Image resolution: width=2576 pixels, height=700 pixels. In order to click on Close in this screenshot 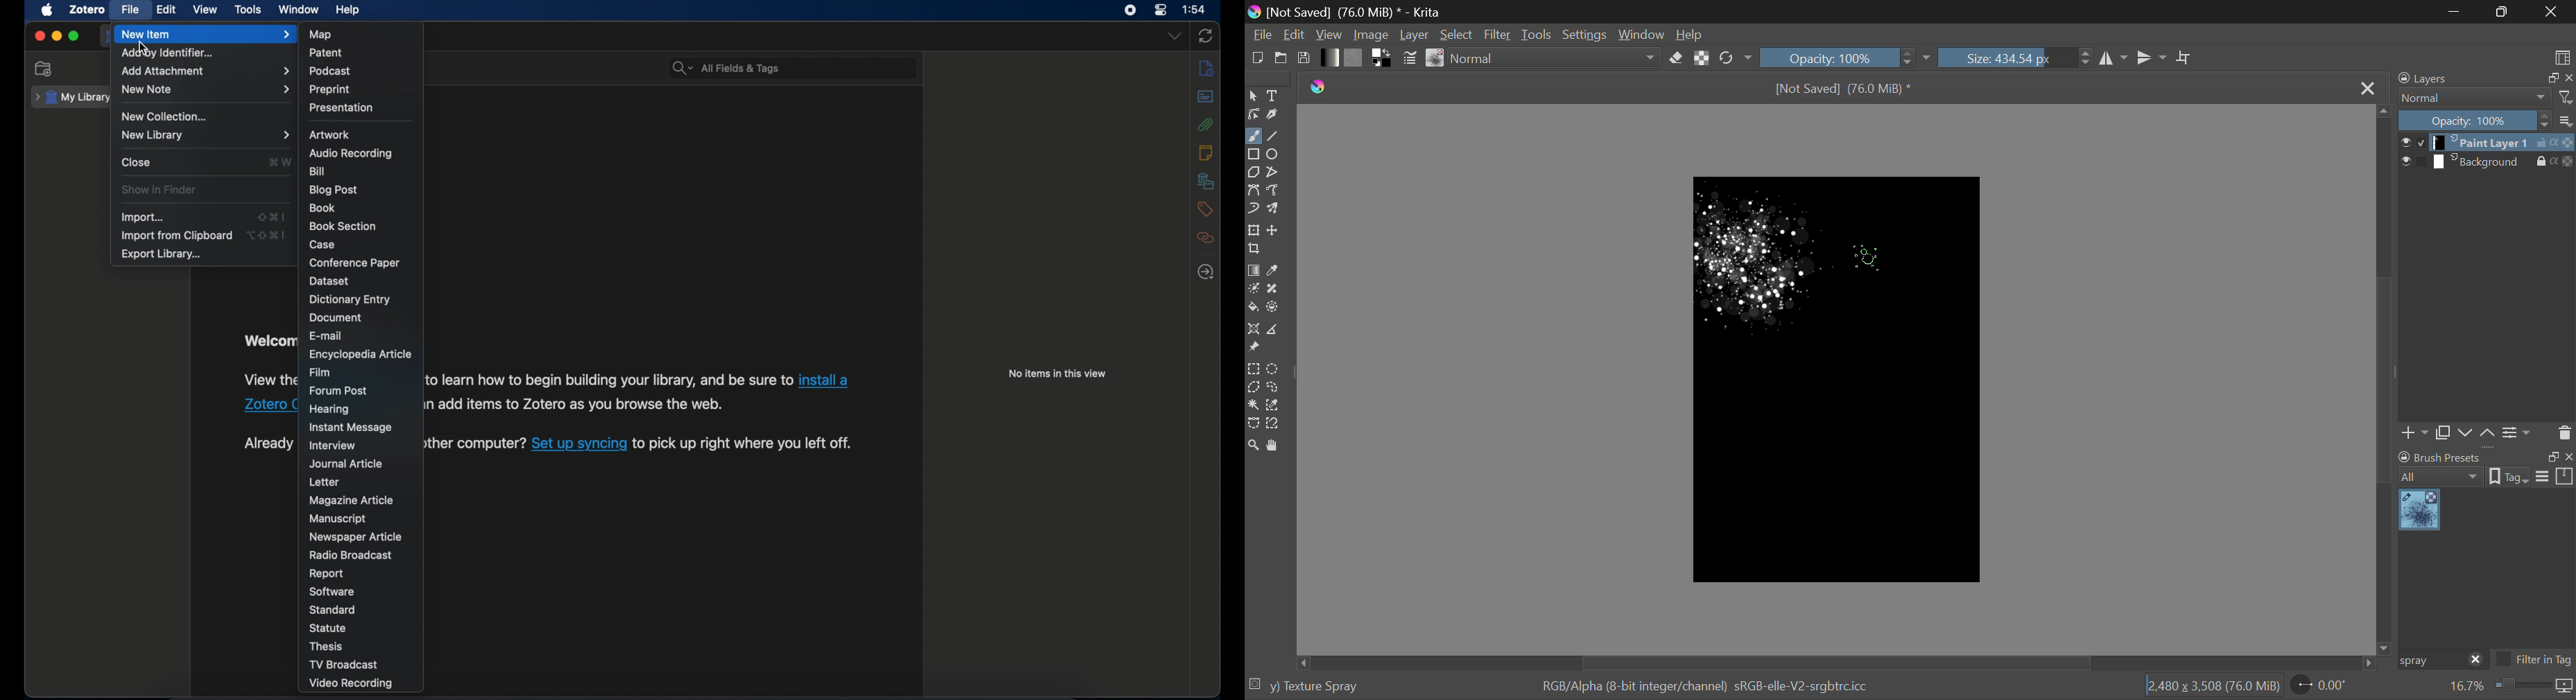, I will do `click(2551, 12)`.